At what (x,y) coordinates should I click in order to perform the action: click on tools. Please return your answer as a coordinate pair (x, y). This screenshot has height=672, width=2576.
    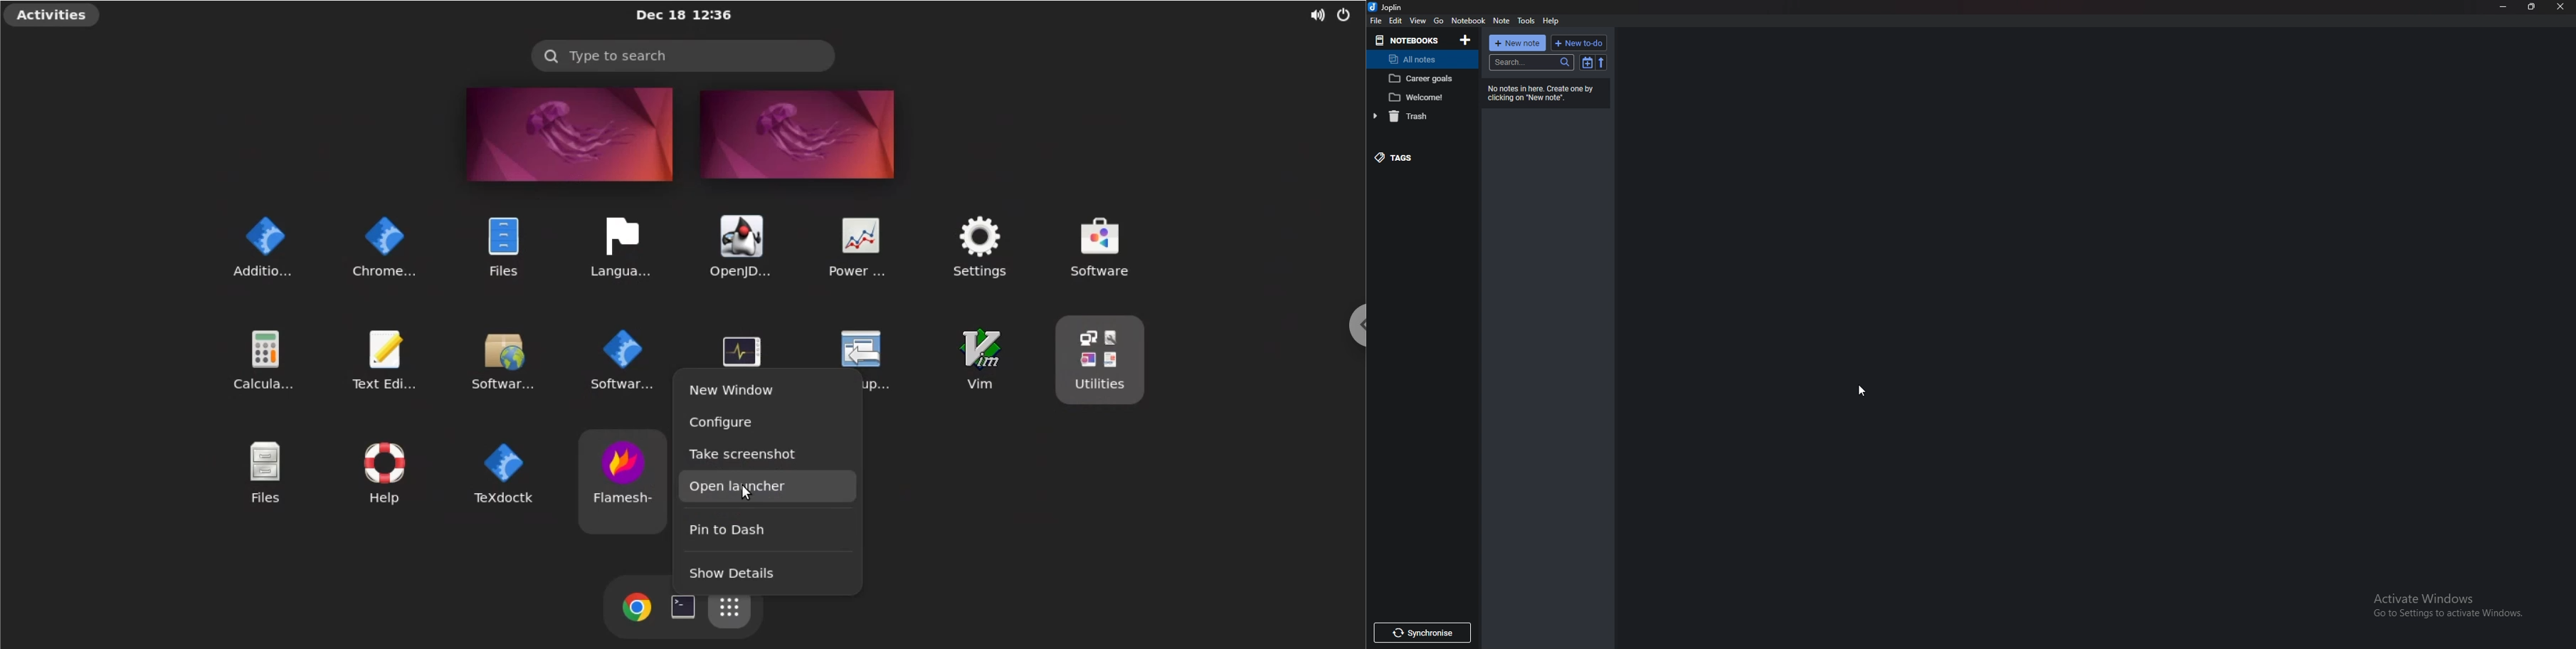
    Looking at the image, I should click on (1526, 21).